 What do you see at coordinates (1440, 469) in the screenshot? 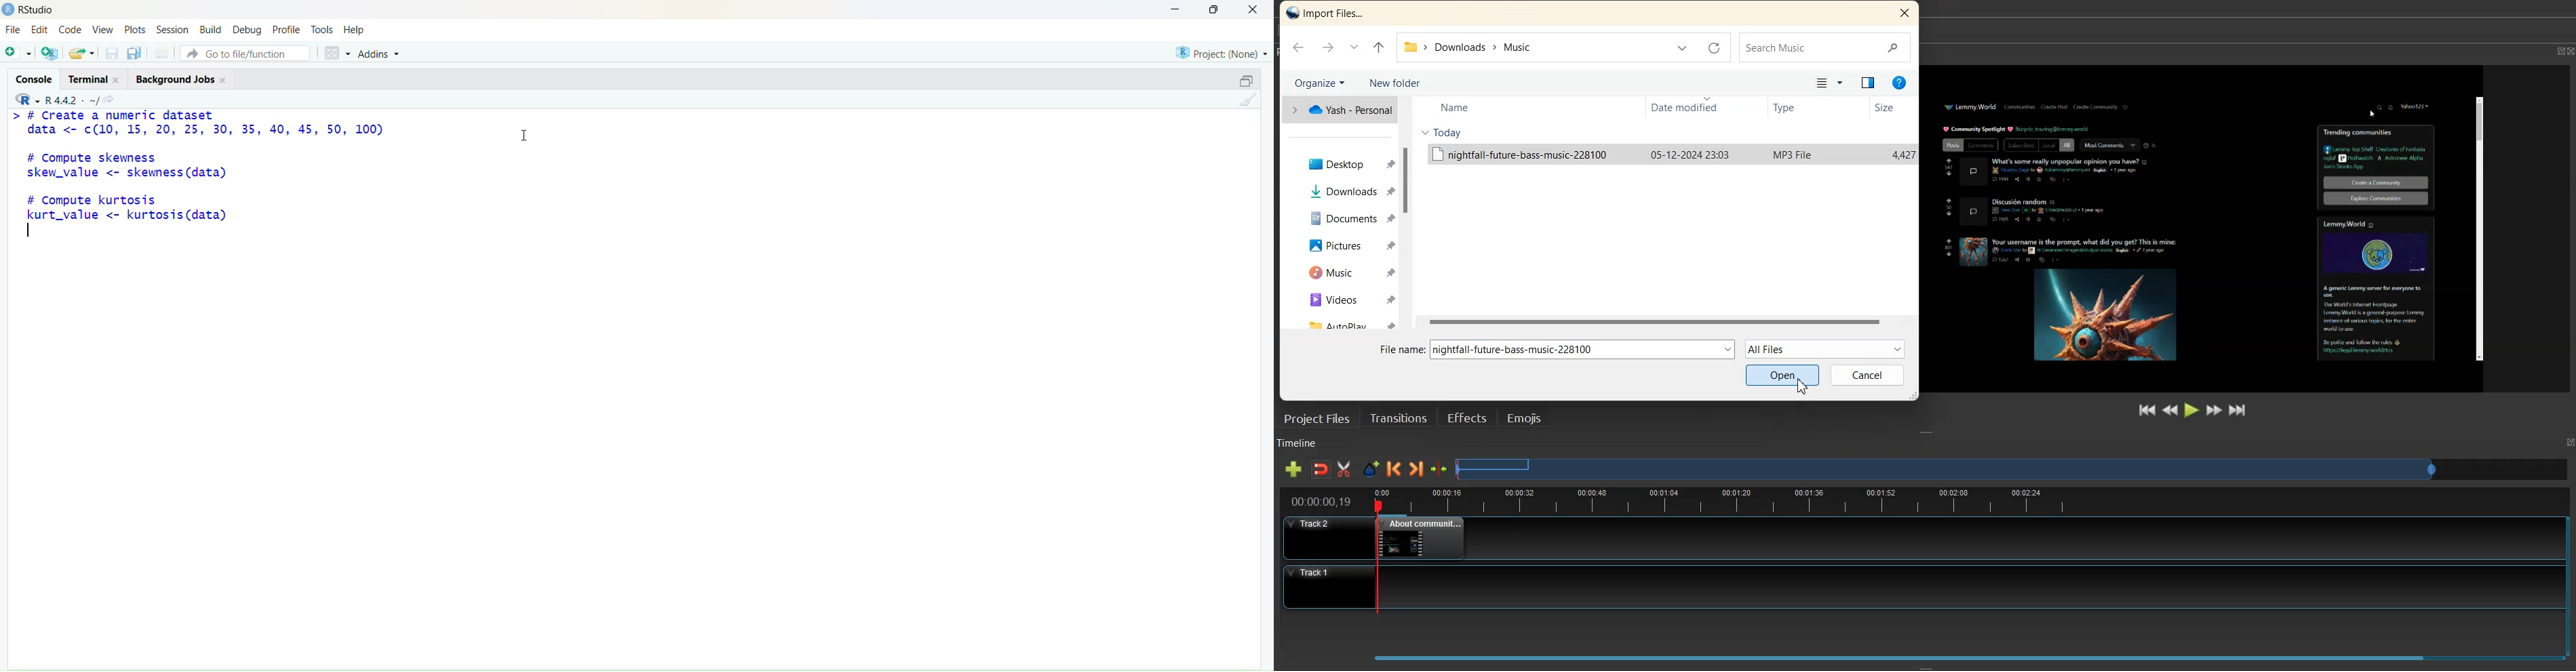
I see `Center the timeline on the playhead` at bounding box center [1440, 469].